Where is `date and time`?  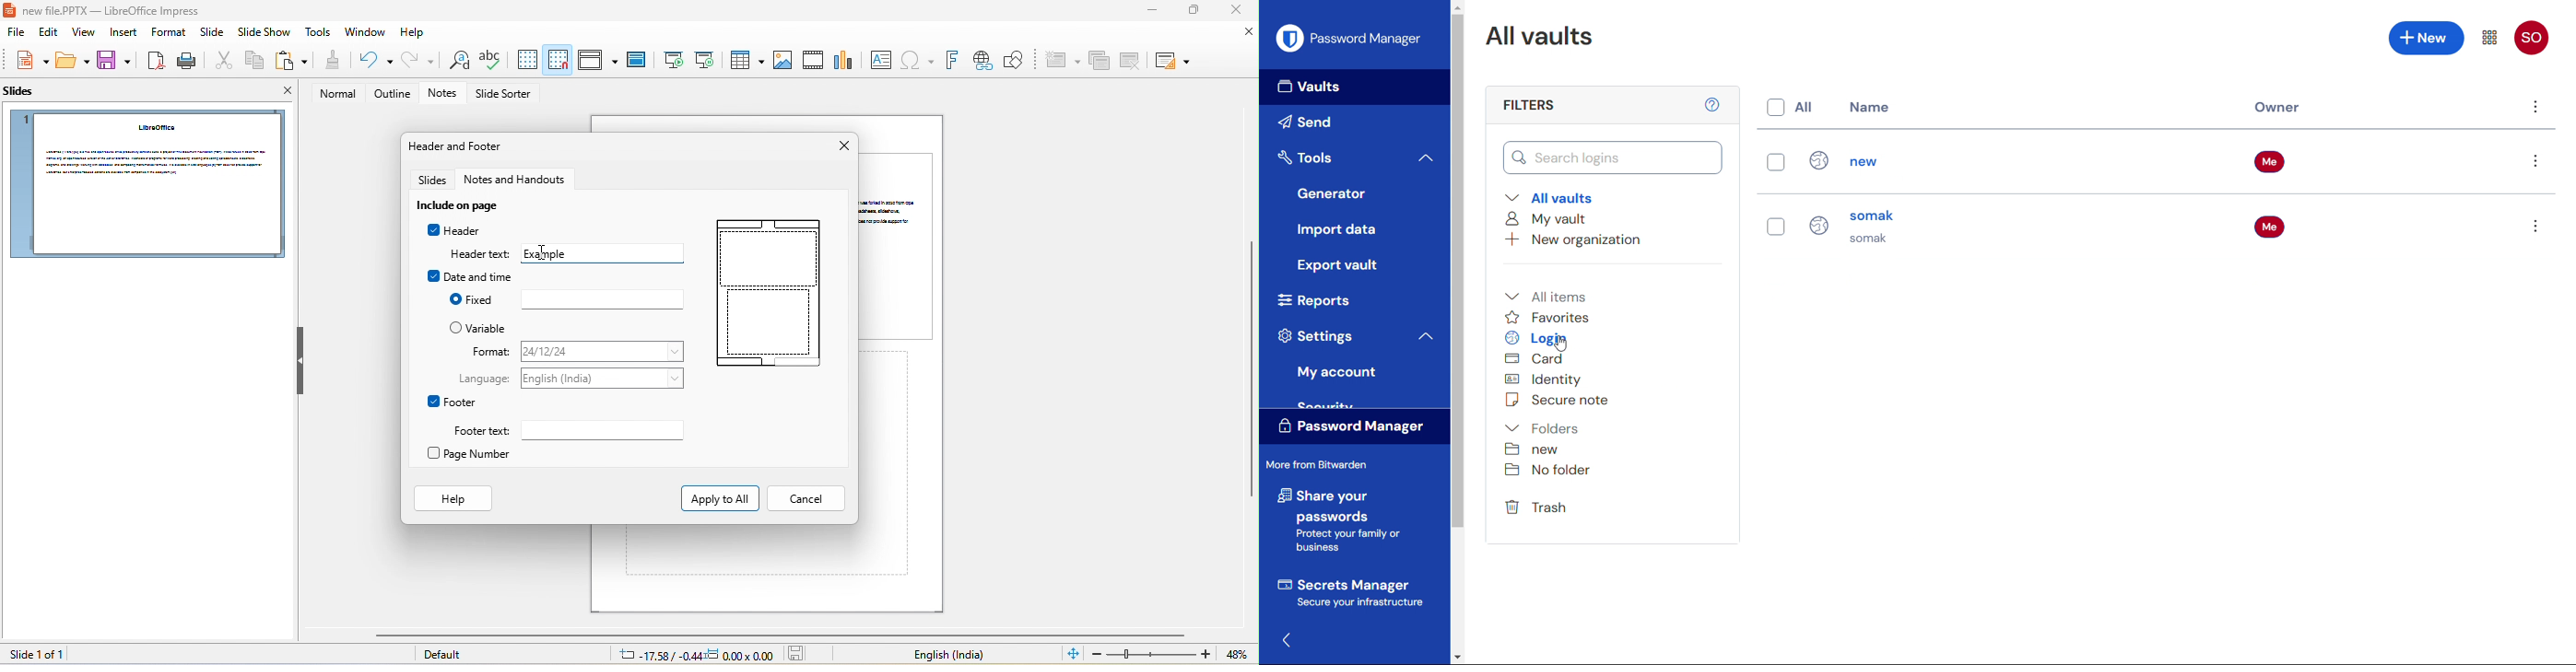 date and time is located at coordinates (470, 276).